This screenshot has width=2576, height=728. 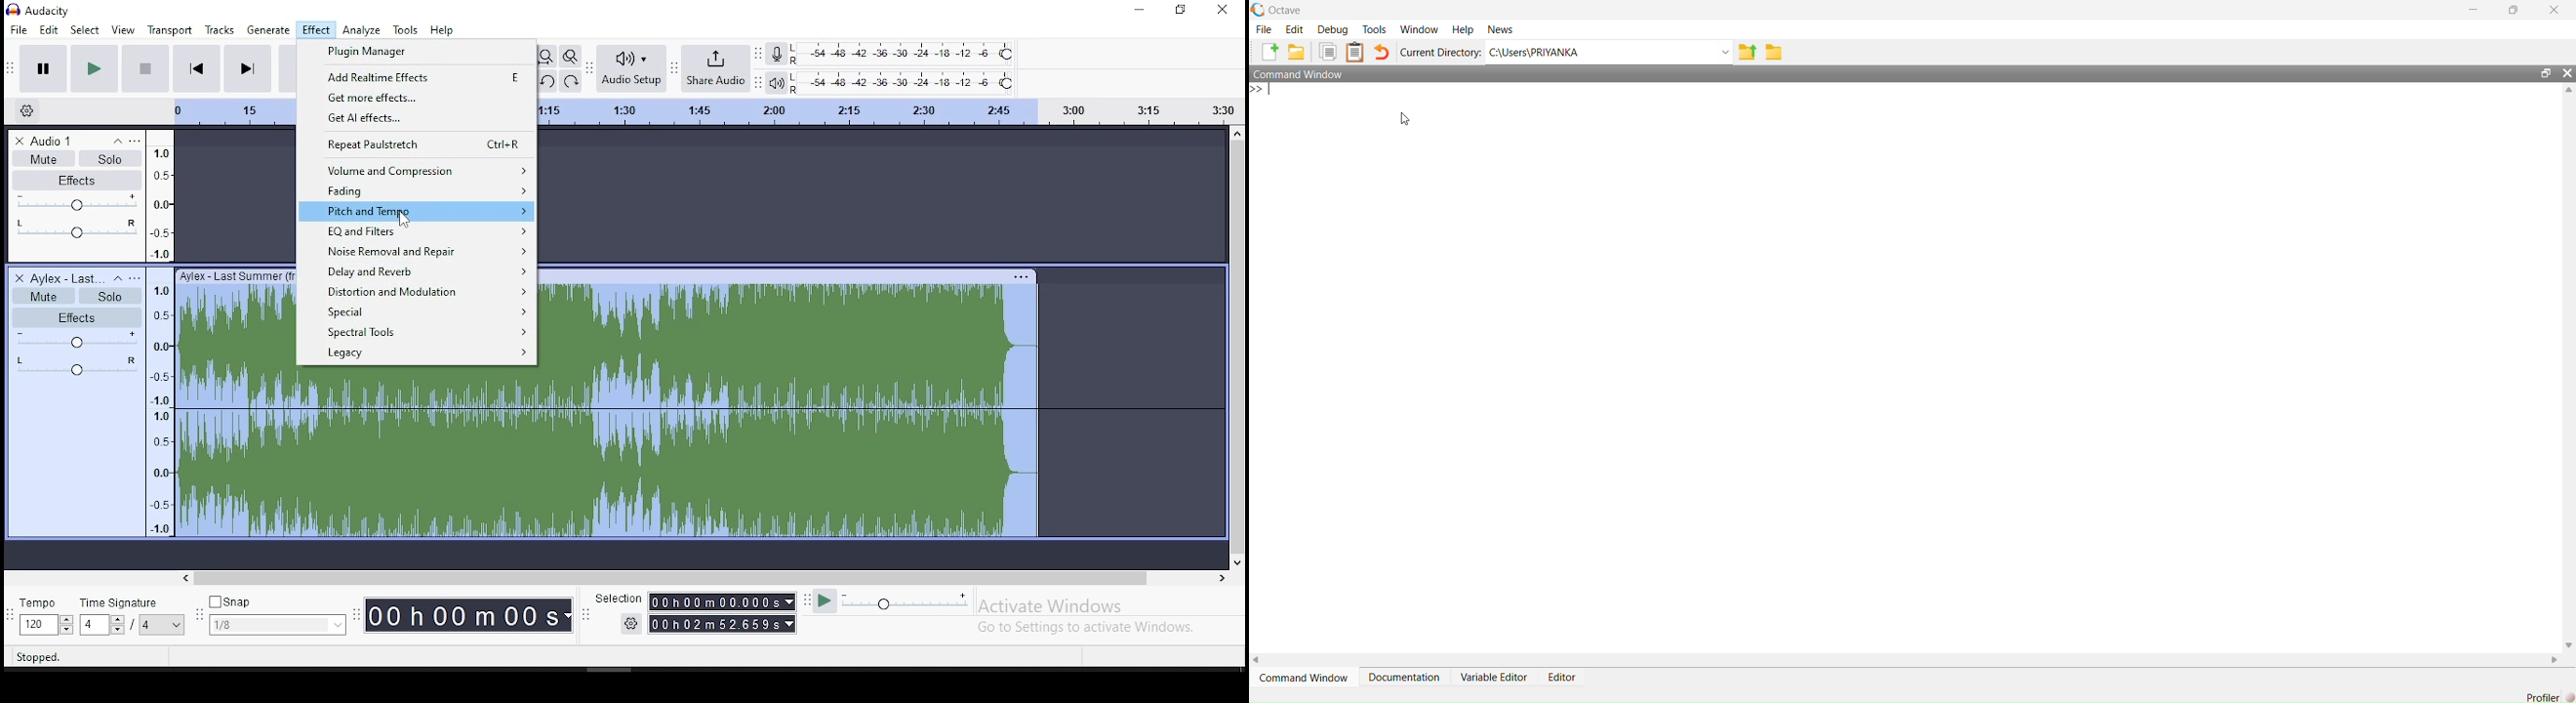 What do you see at coordinates (1225, 10) in the screenshot?
I see `close window` at bounding box center [1225, 10].